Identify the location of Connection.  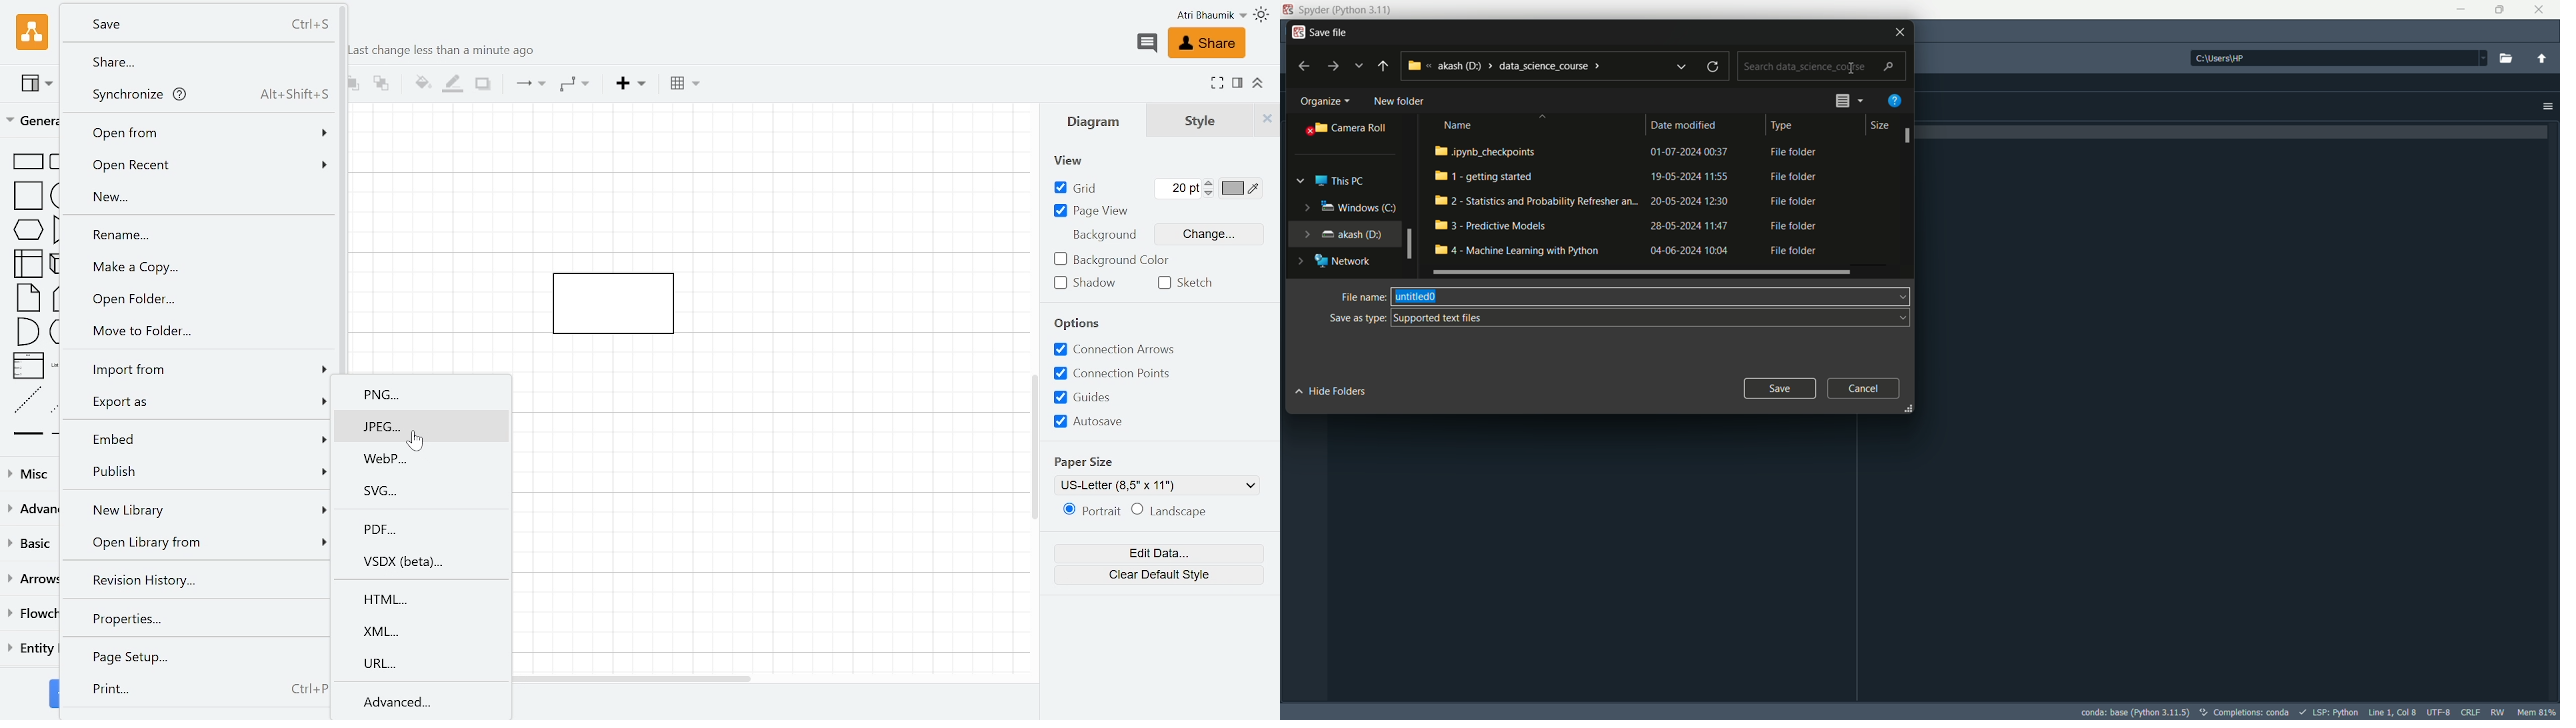
(527, 84).